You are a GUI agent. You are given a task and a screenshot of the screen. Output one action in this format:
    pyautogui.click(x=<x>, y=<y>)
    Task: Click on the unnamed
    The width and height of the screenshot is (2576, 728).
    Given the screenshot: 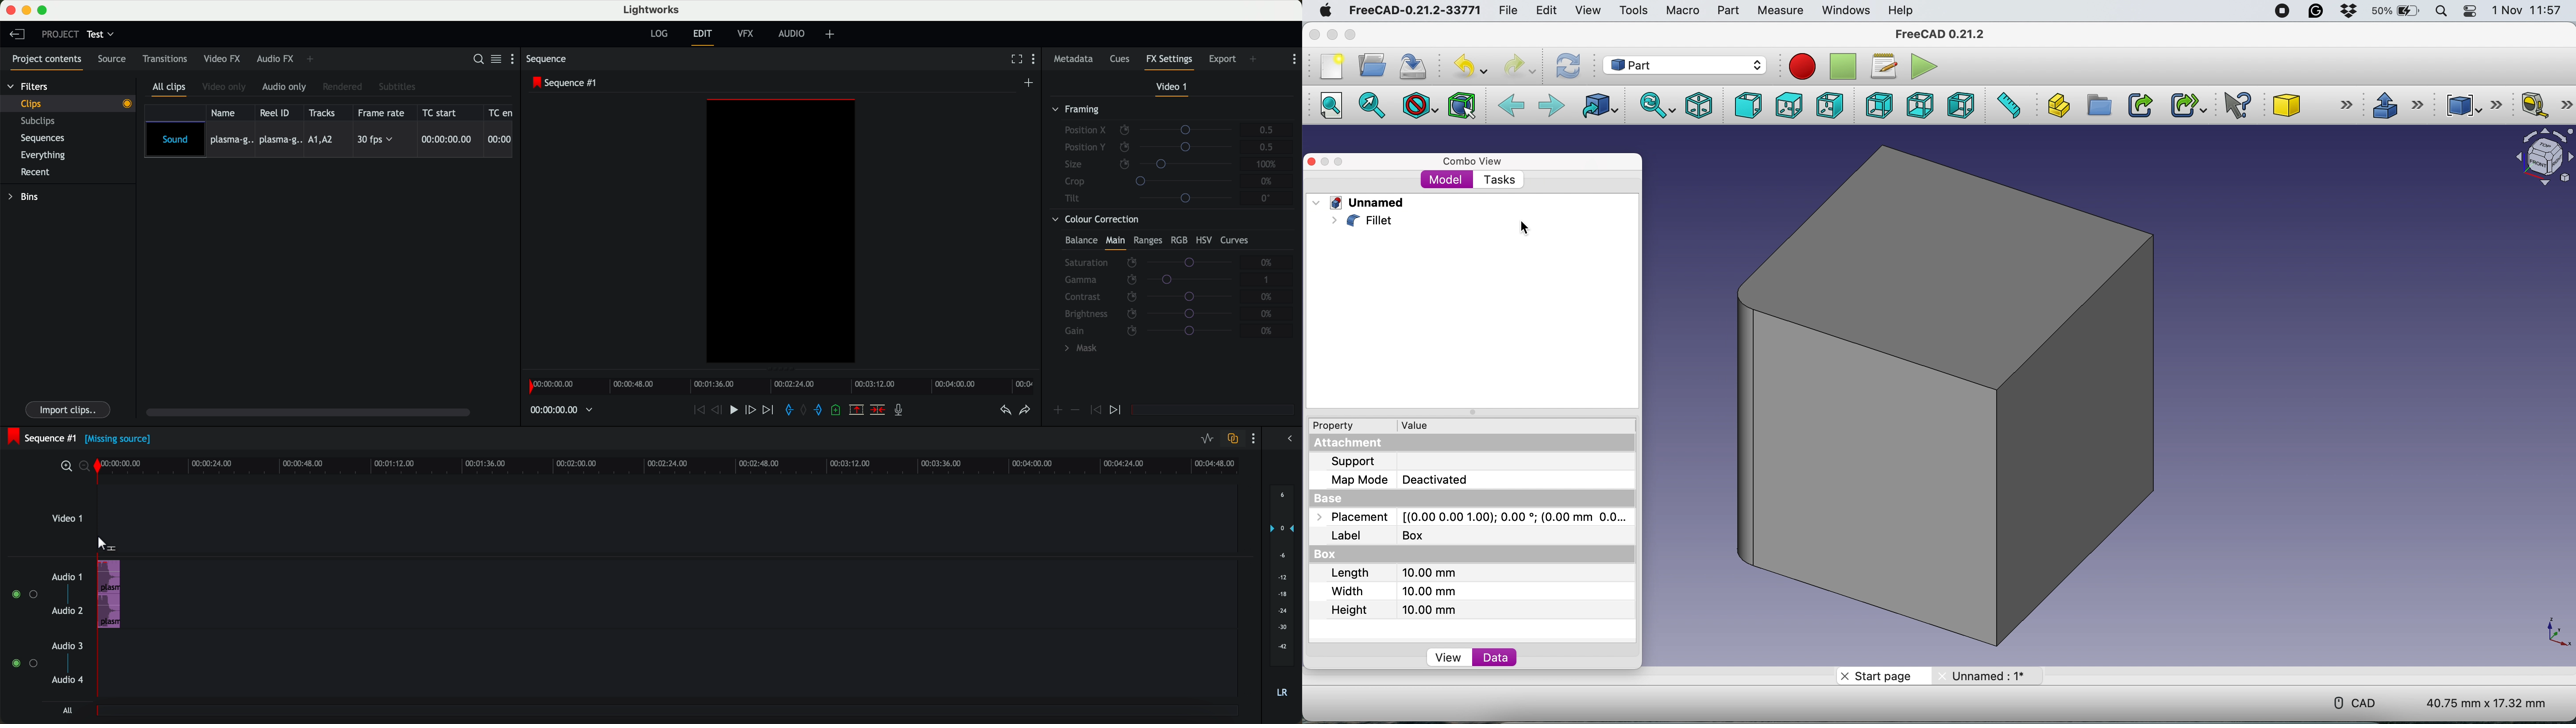 What is the action you would take?
    pyautogui.click(x=1986, y=677)
    